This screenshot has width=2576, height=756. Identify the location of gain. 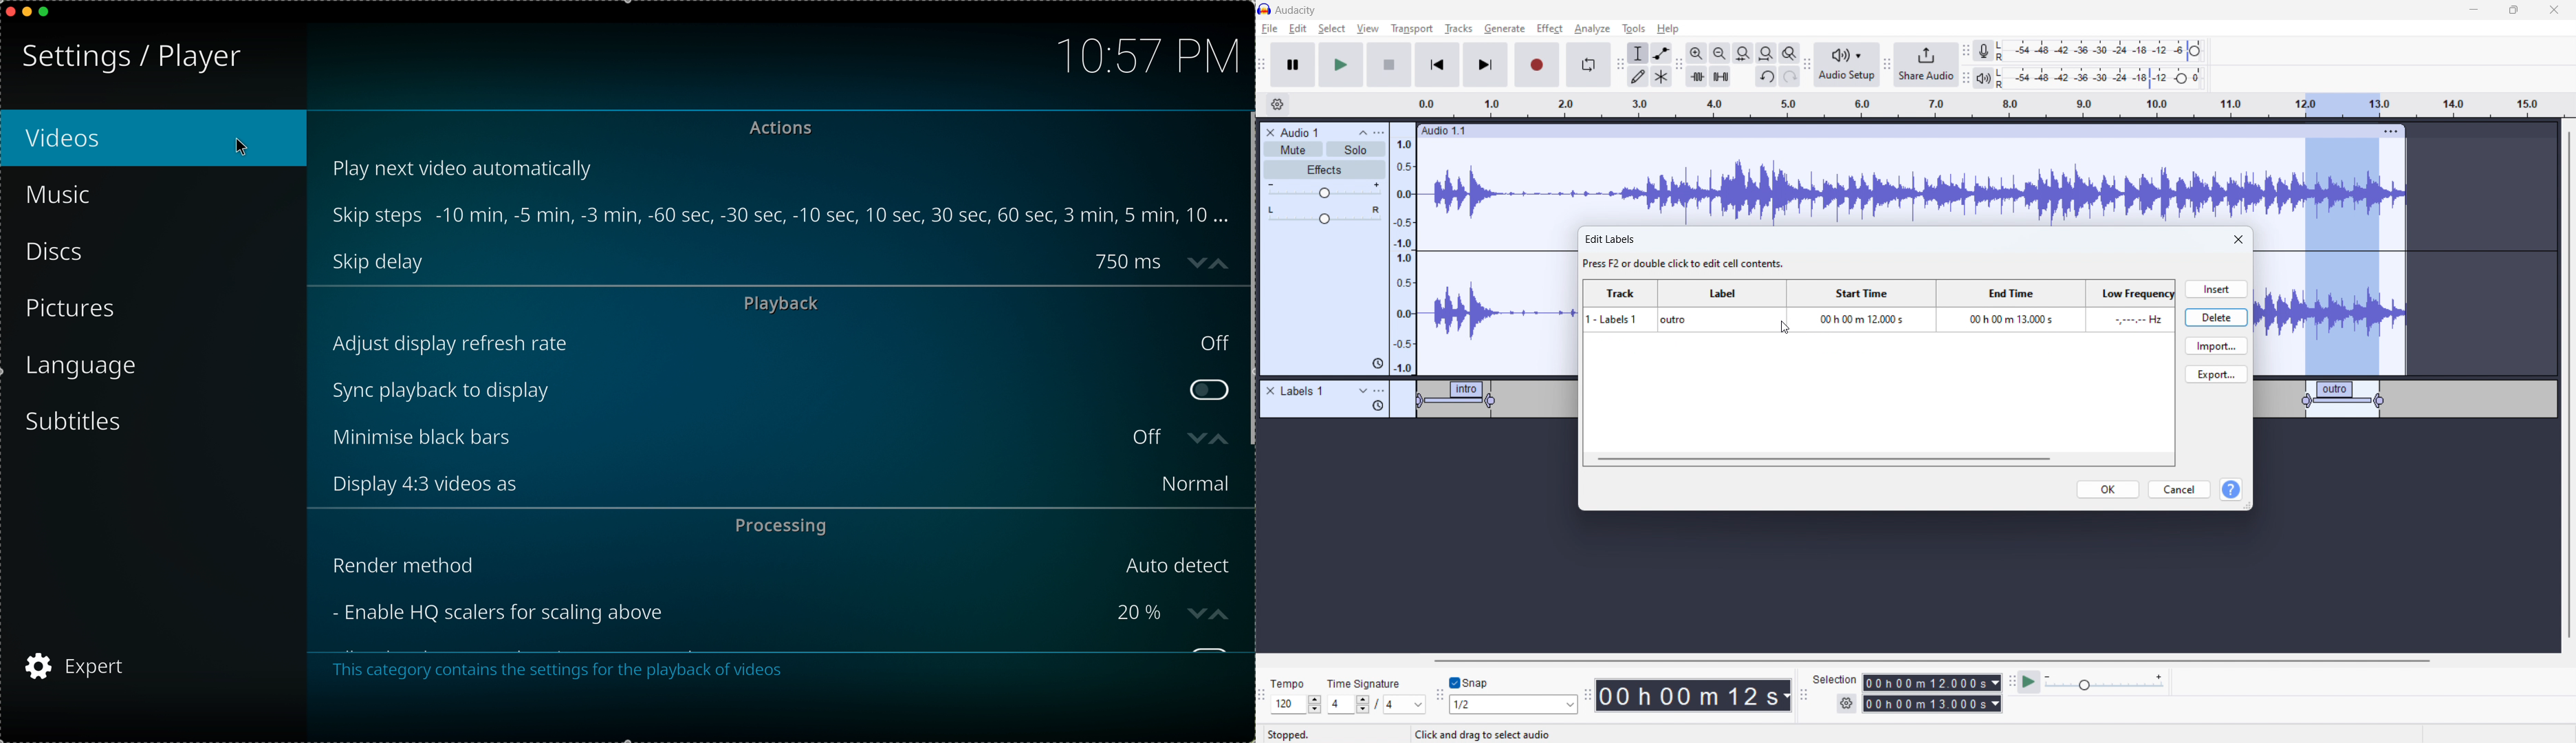
(1324, 191).